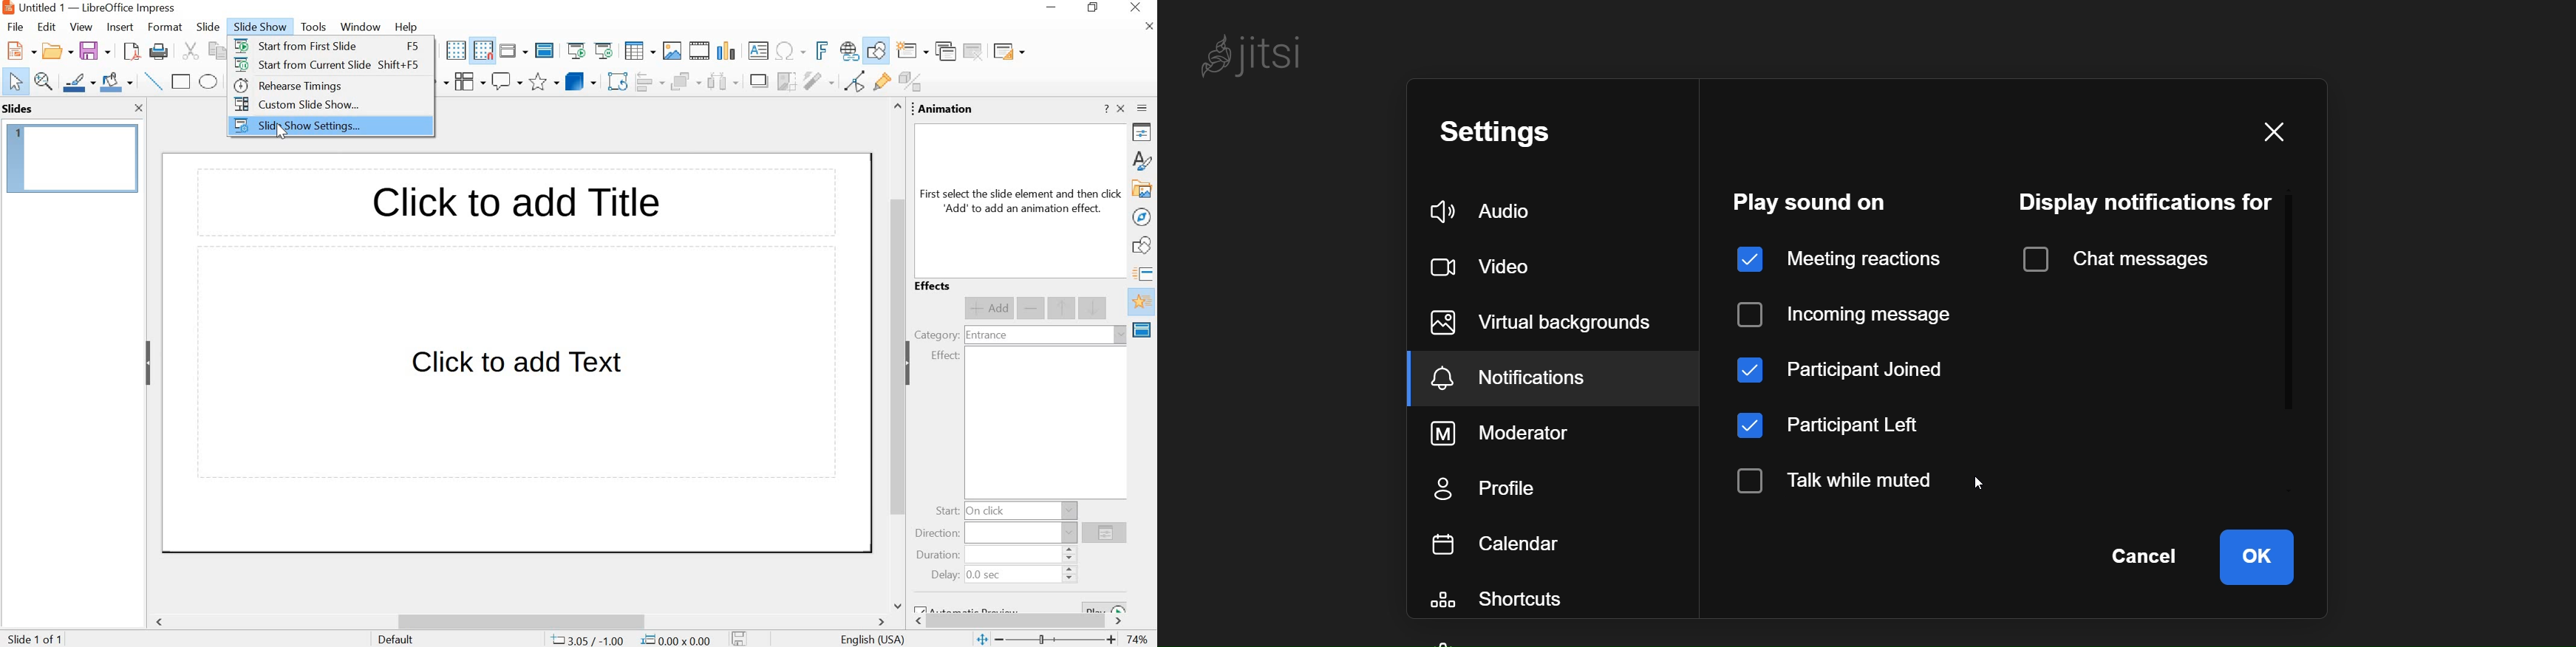  Describe the element at coordinates (1022, 201) in the screenshot. I see `text` at that location.